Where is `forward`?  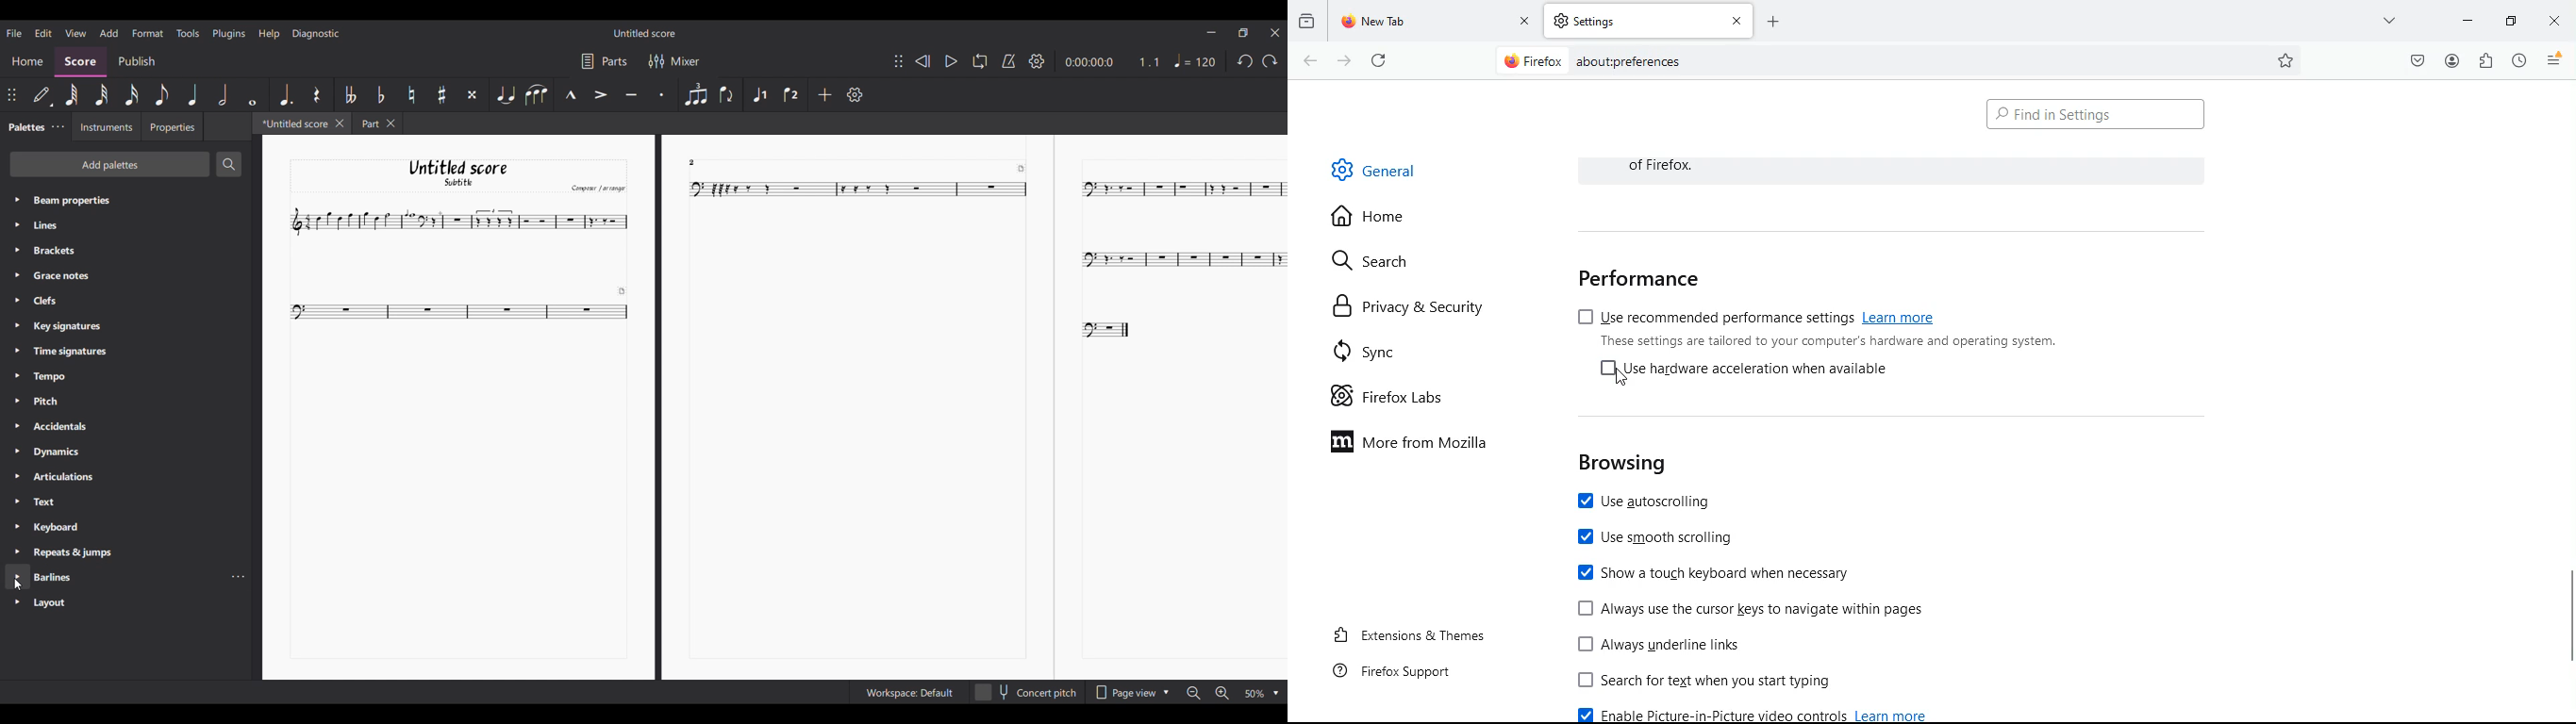 forward is located at coordinates (1343, 60).